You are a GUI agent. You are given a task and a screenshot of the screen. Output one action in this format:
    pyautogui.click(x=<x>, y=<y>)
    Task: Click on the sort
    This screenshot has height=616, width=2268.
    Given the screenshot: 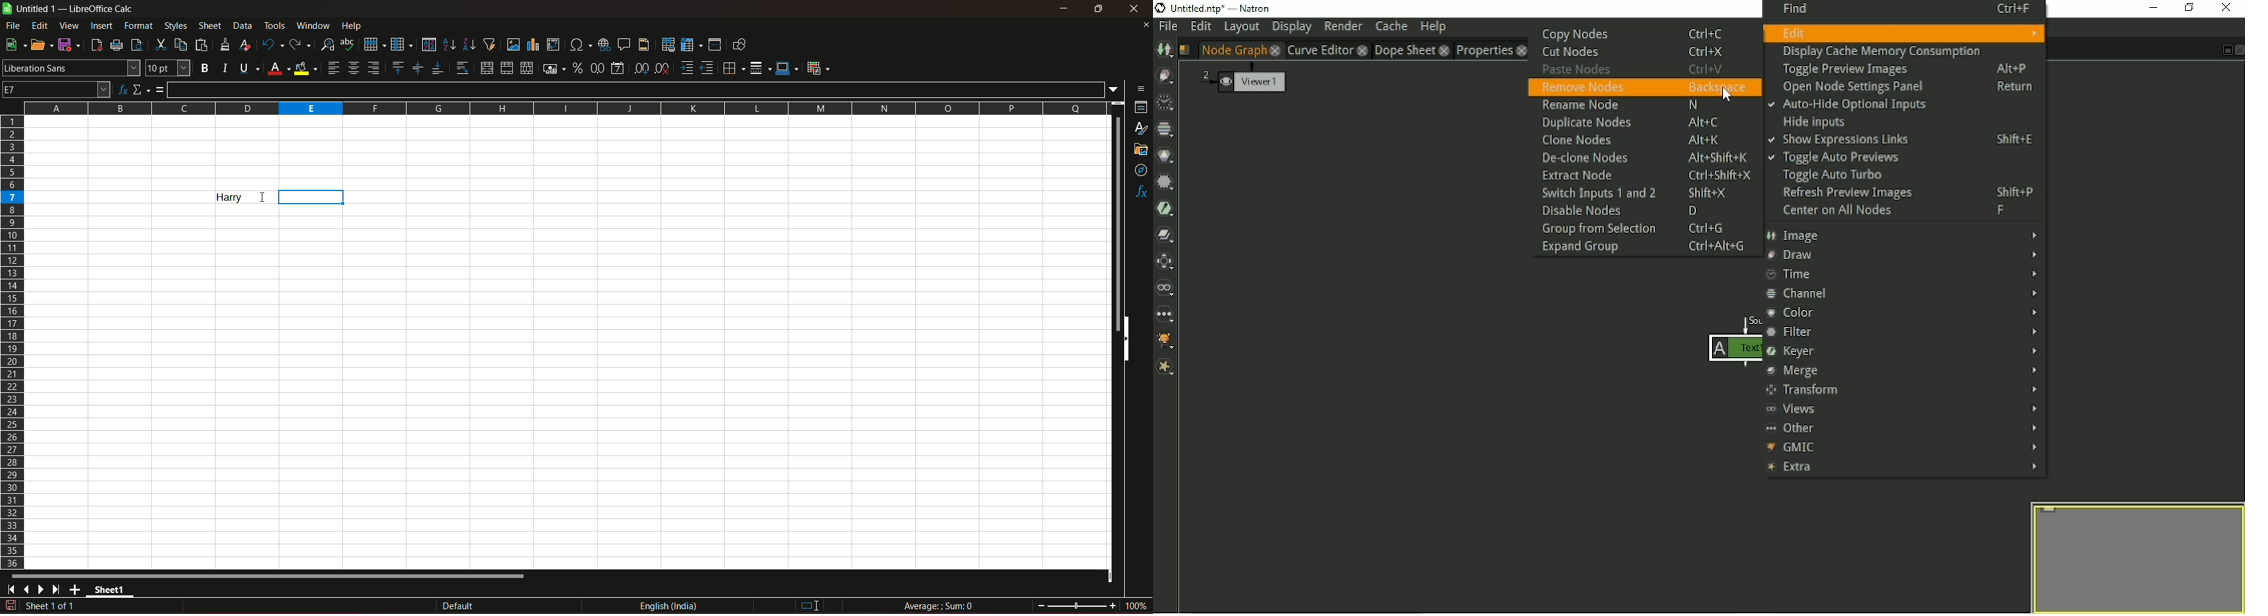 What is the action you would take?
    pyautogui.click(x=428, y=44)
    